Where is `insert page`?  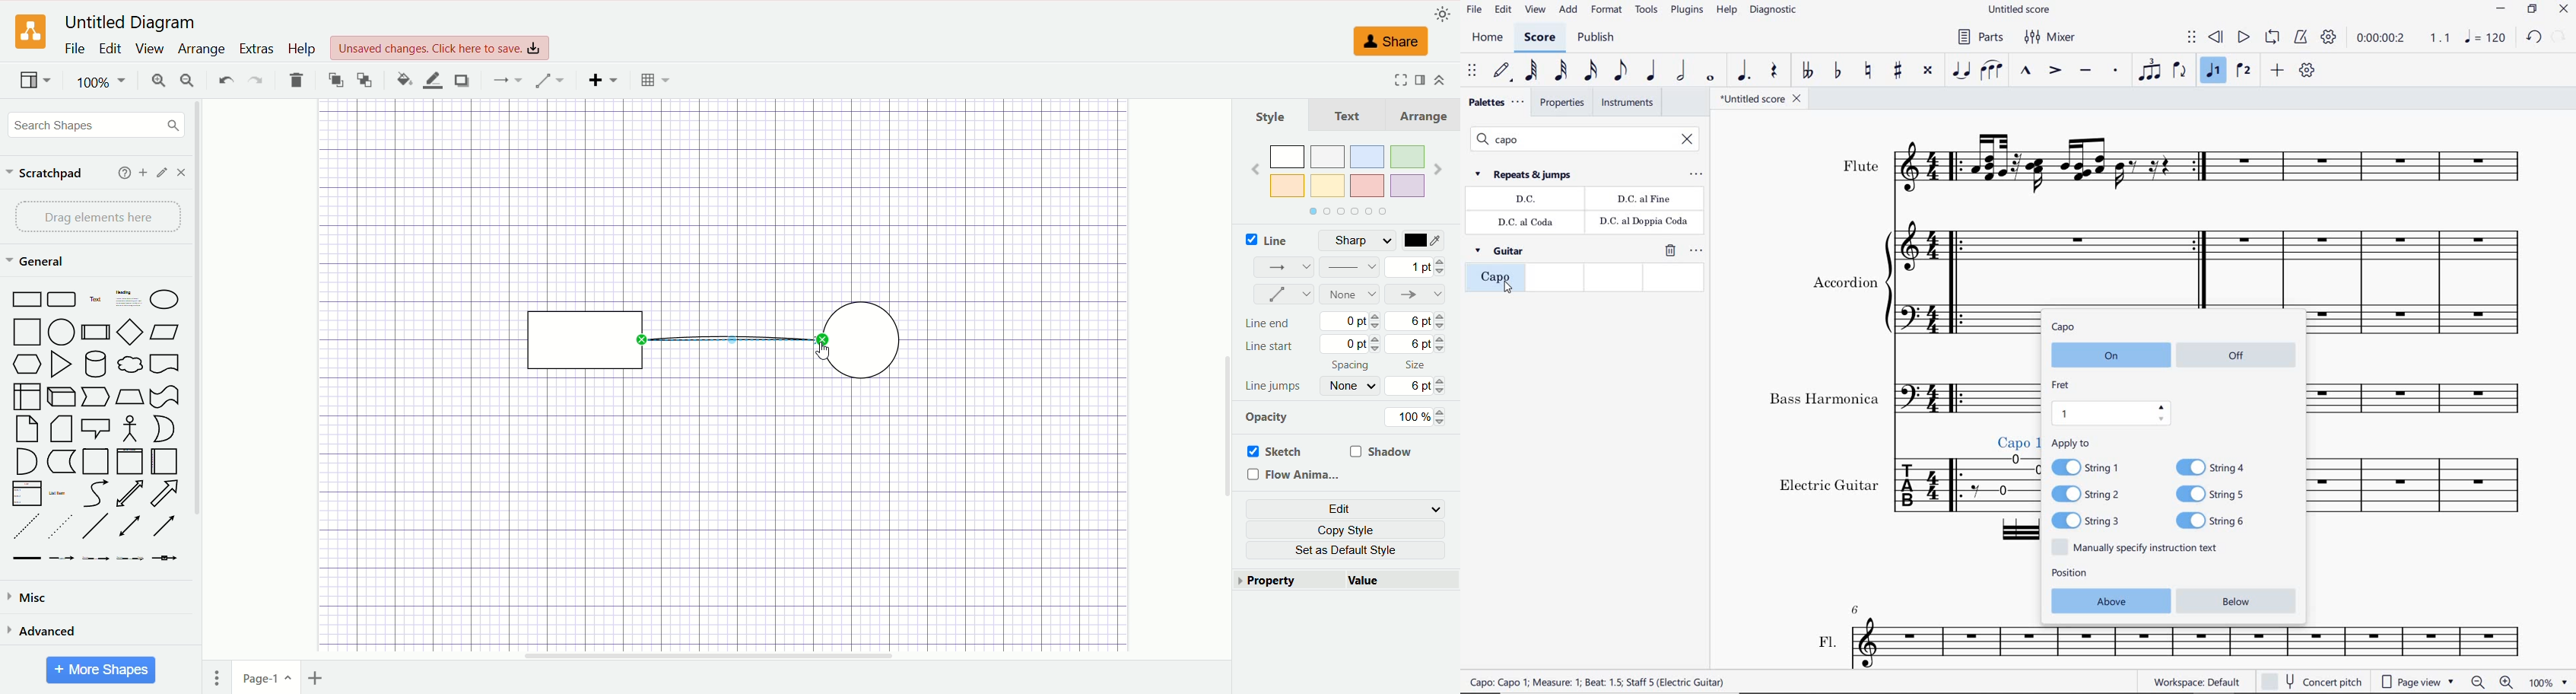
insert page is located at coordinates (317, 680).